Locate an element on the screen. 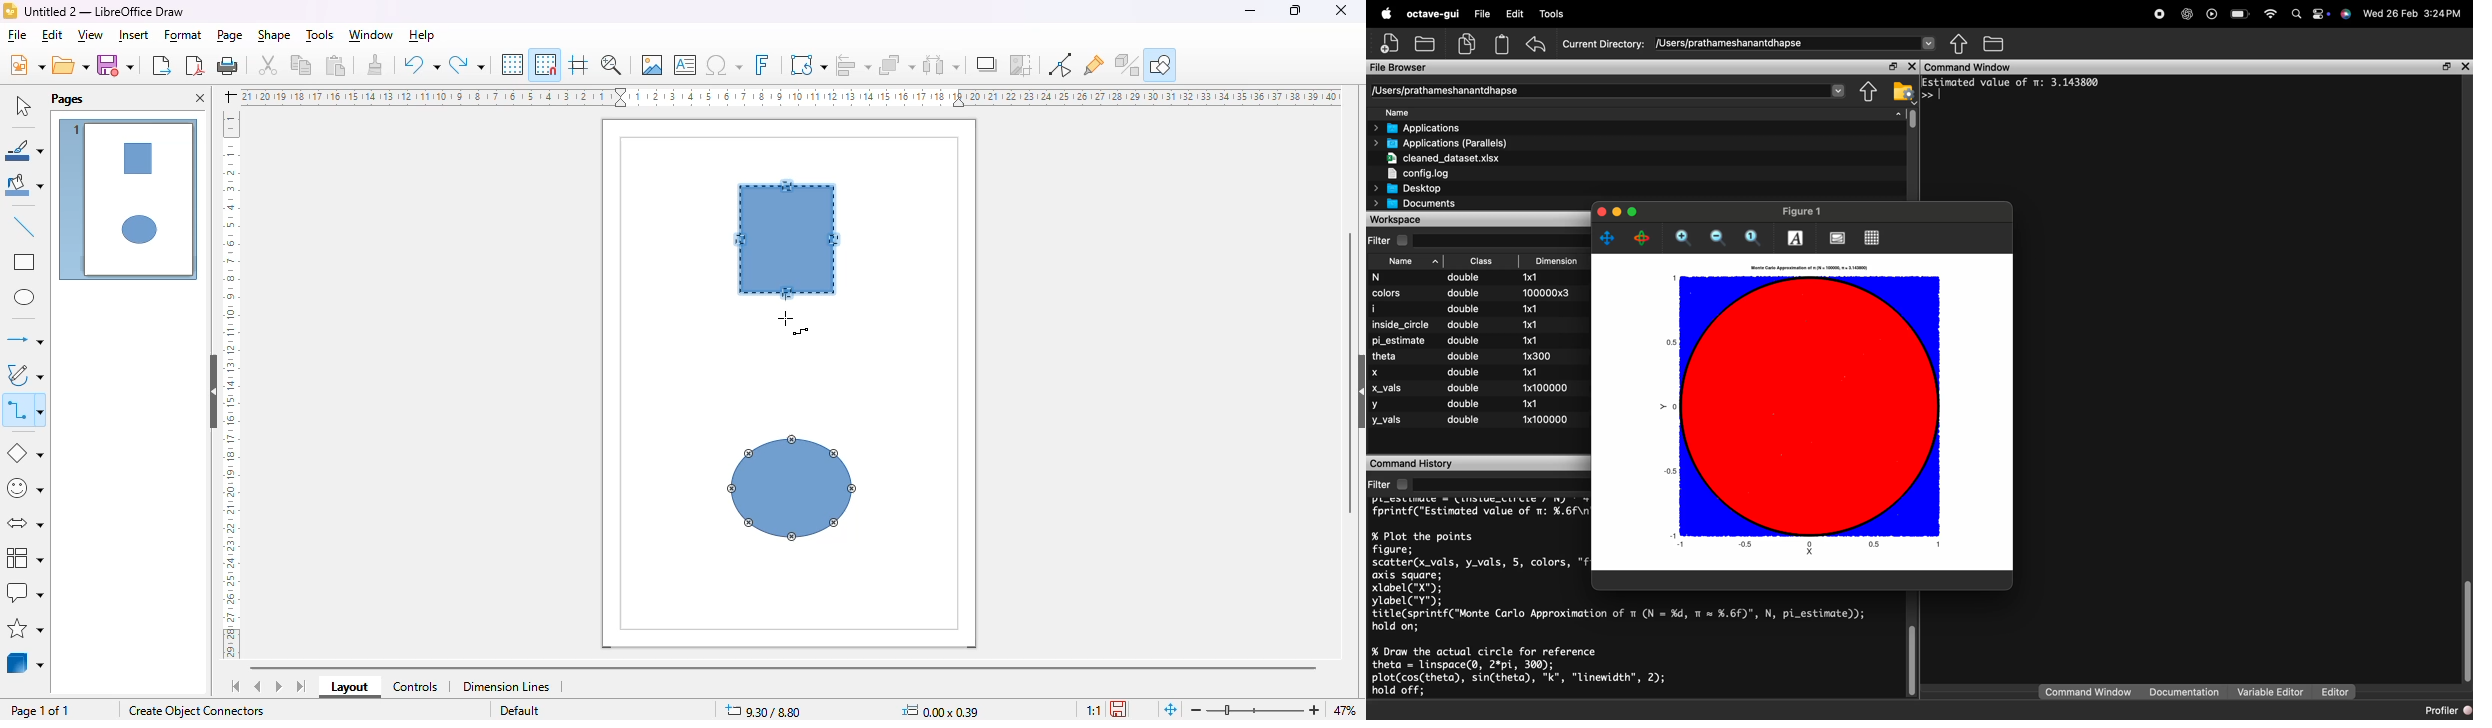 This screenshot has width=2492, height=728. controls is located at coordinates (416, 687).